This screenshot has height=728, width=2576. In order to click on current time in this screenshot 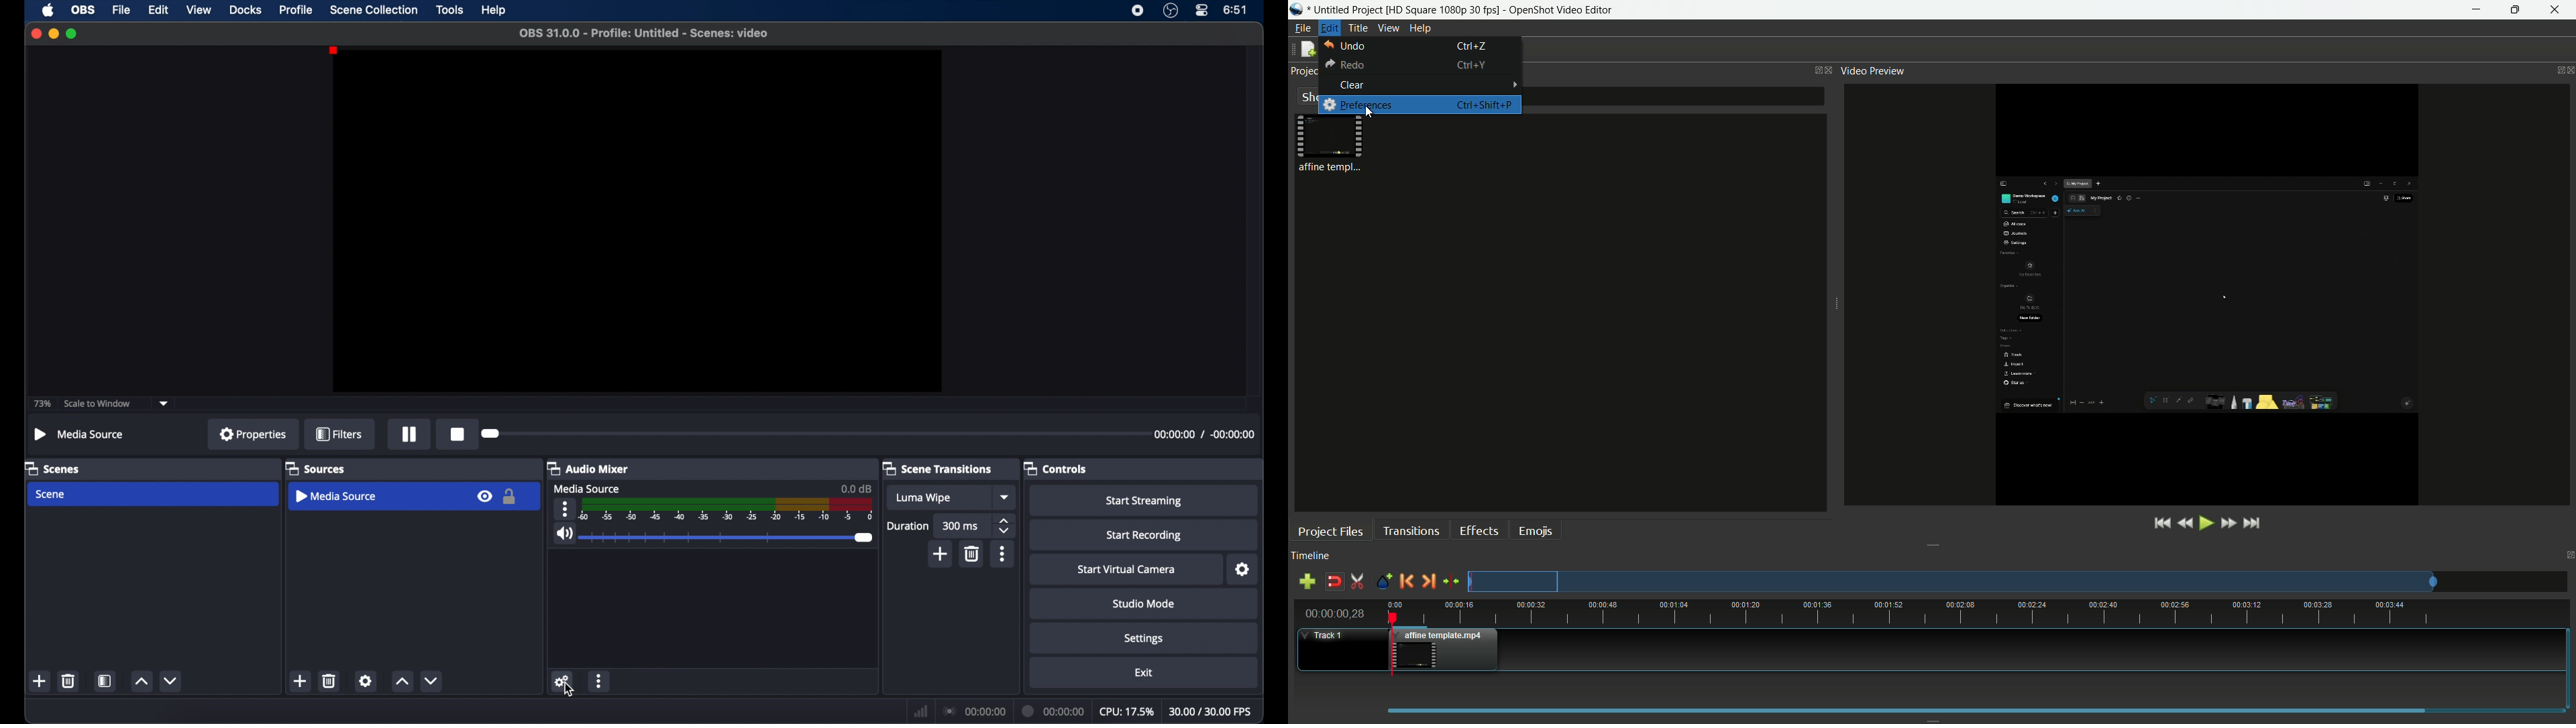, I will do `click(1336, 613)`.